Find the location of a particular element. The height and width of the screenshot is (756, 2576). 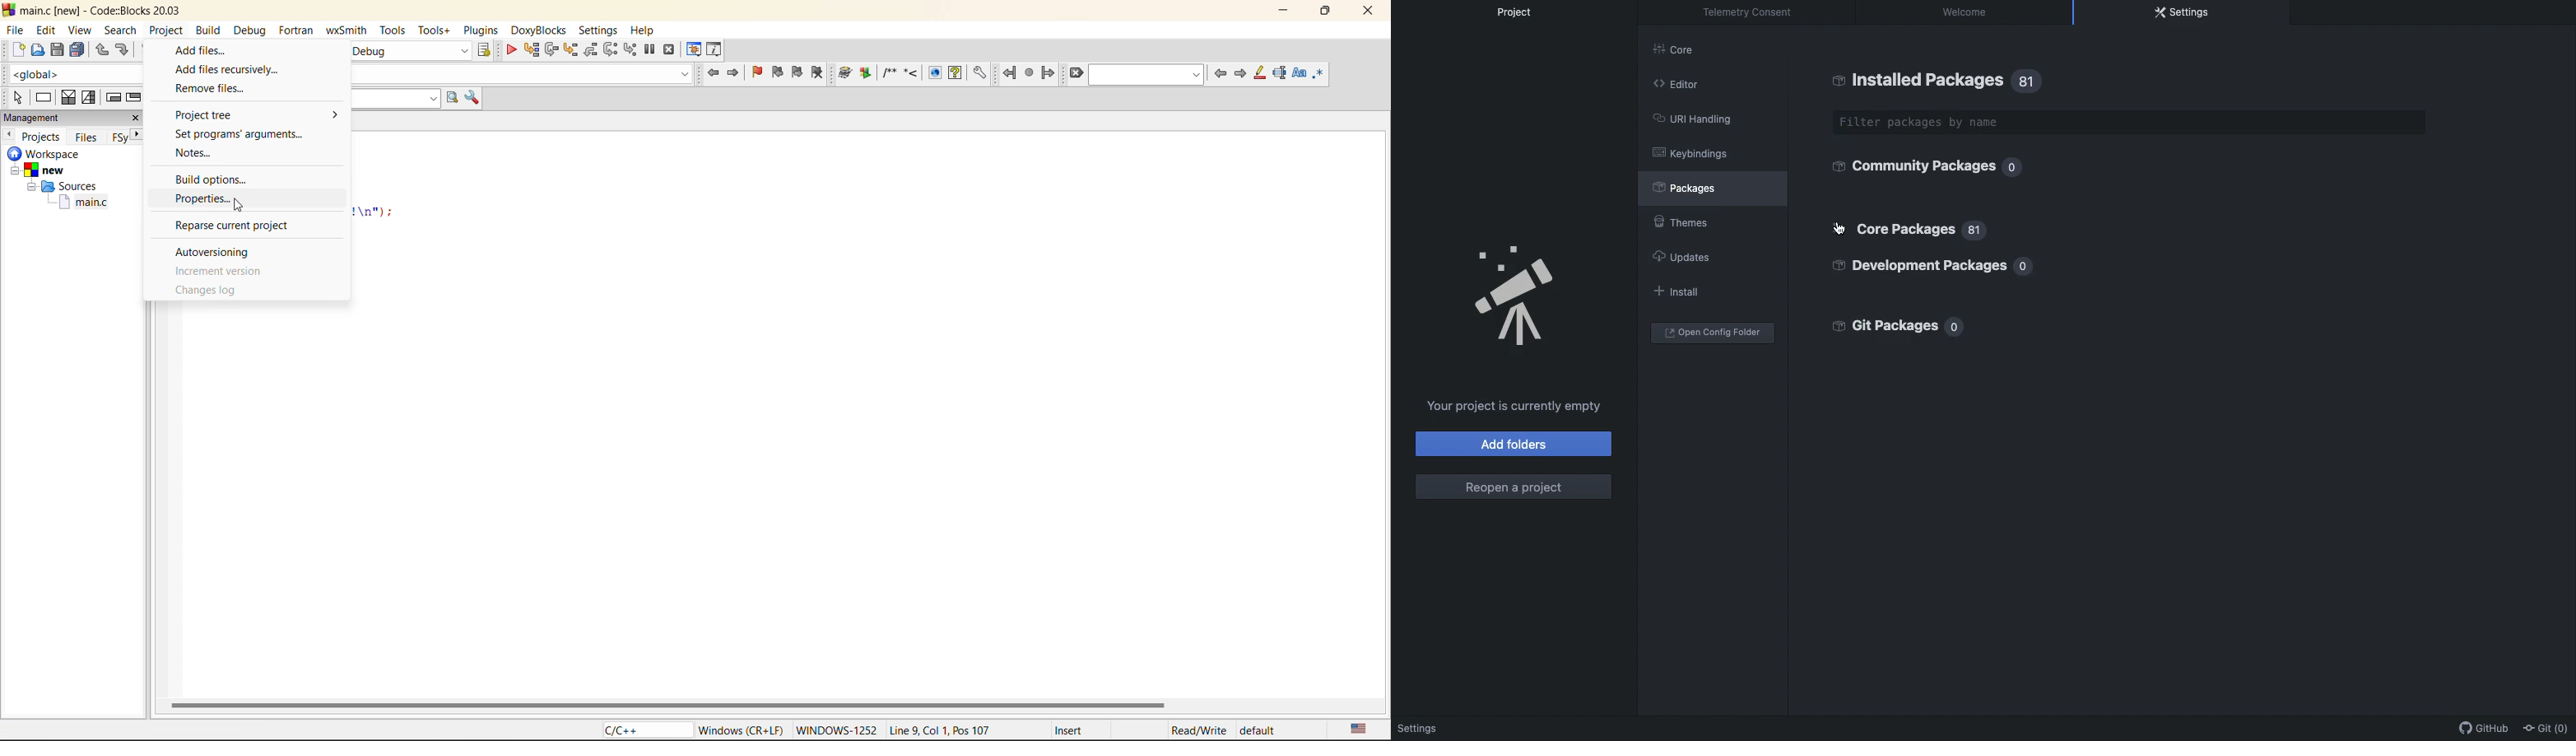

higlight is located at coordinates (1261, 73).